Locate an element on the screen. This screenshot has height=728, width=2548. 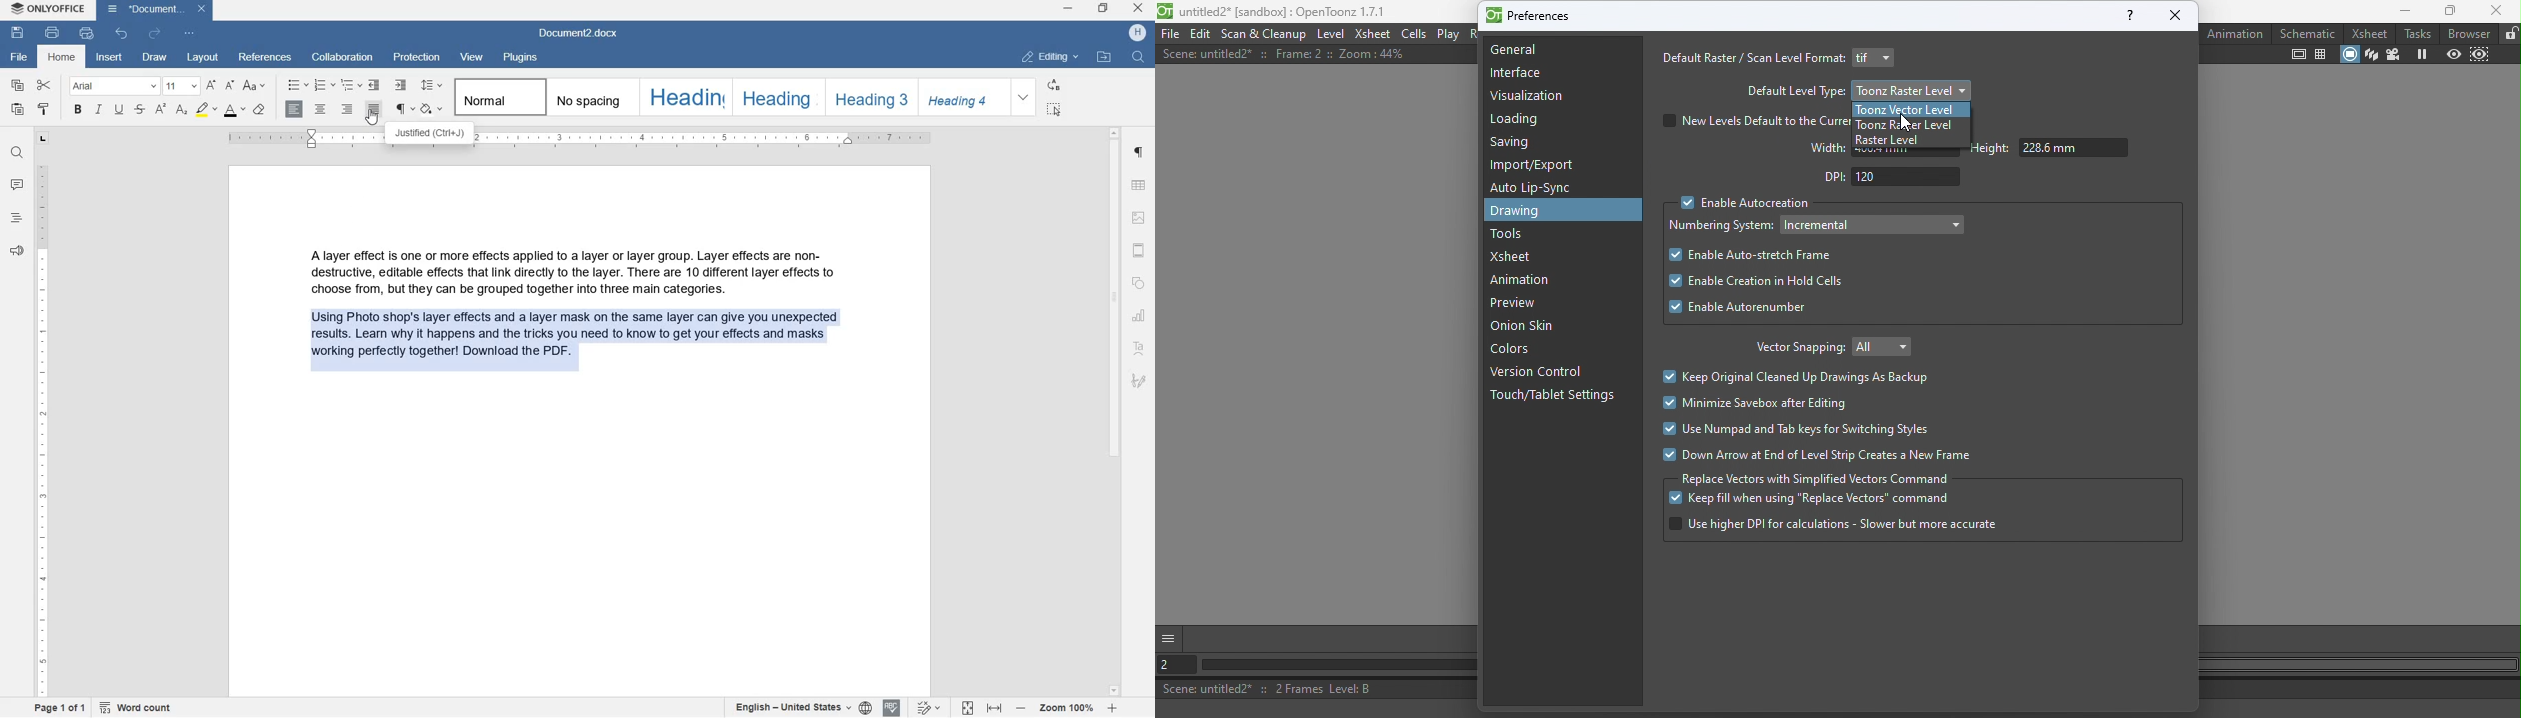
RIGHT ALIGNMENT is located at coordinates (347, 109).